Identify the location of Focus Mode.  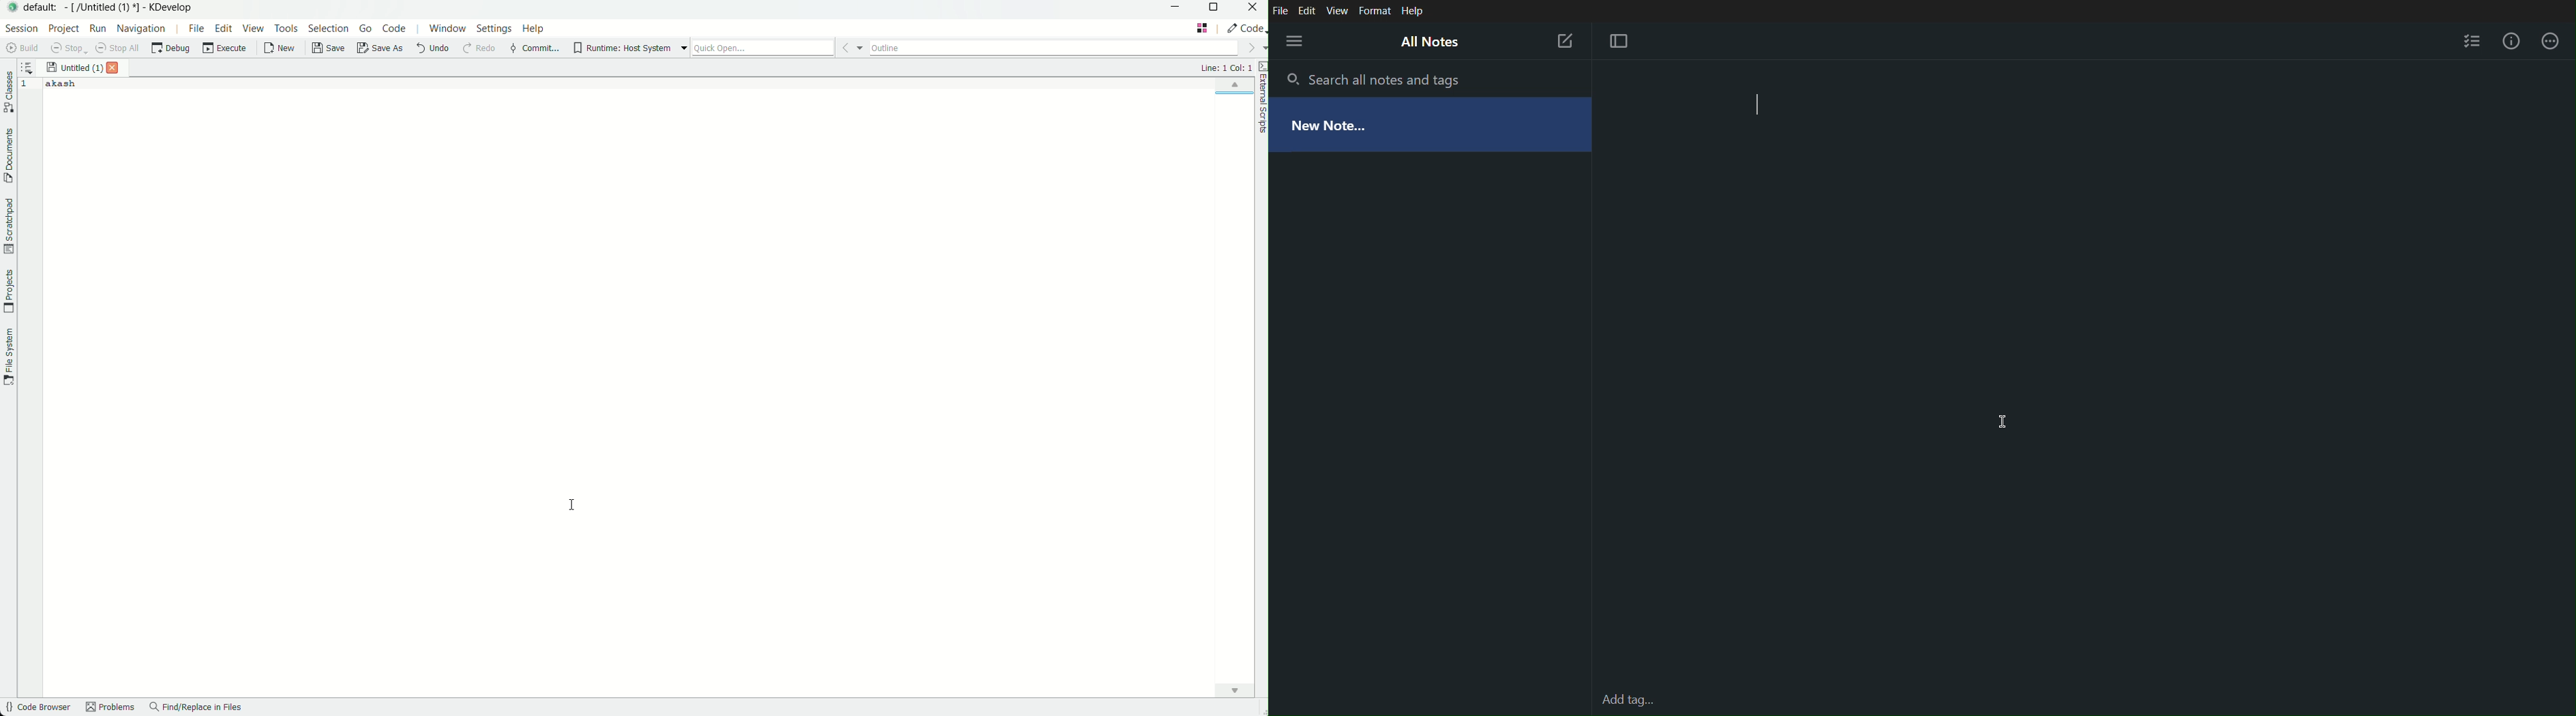
(1617, 40).